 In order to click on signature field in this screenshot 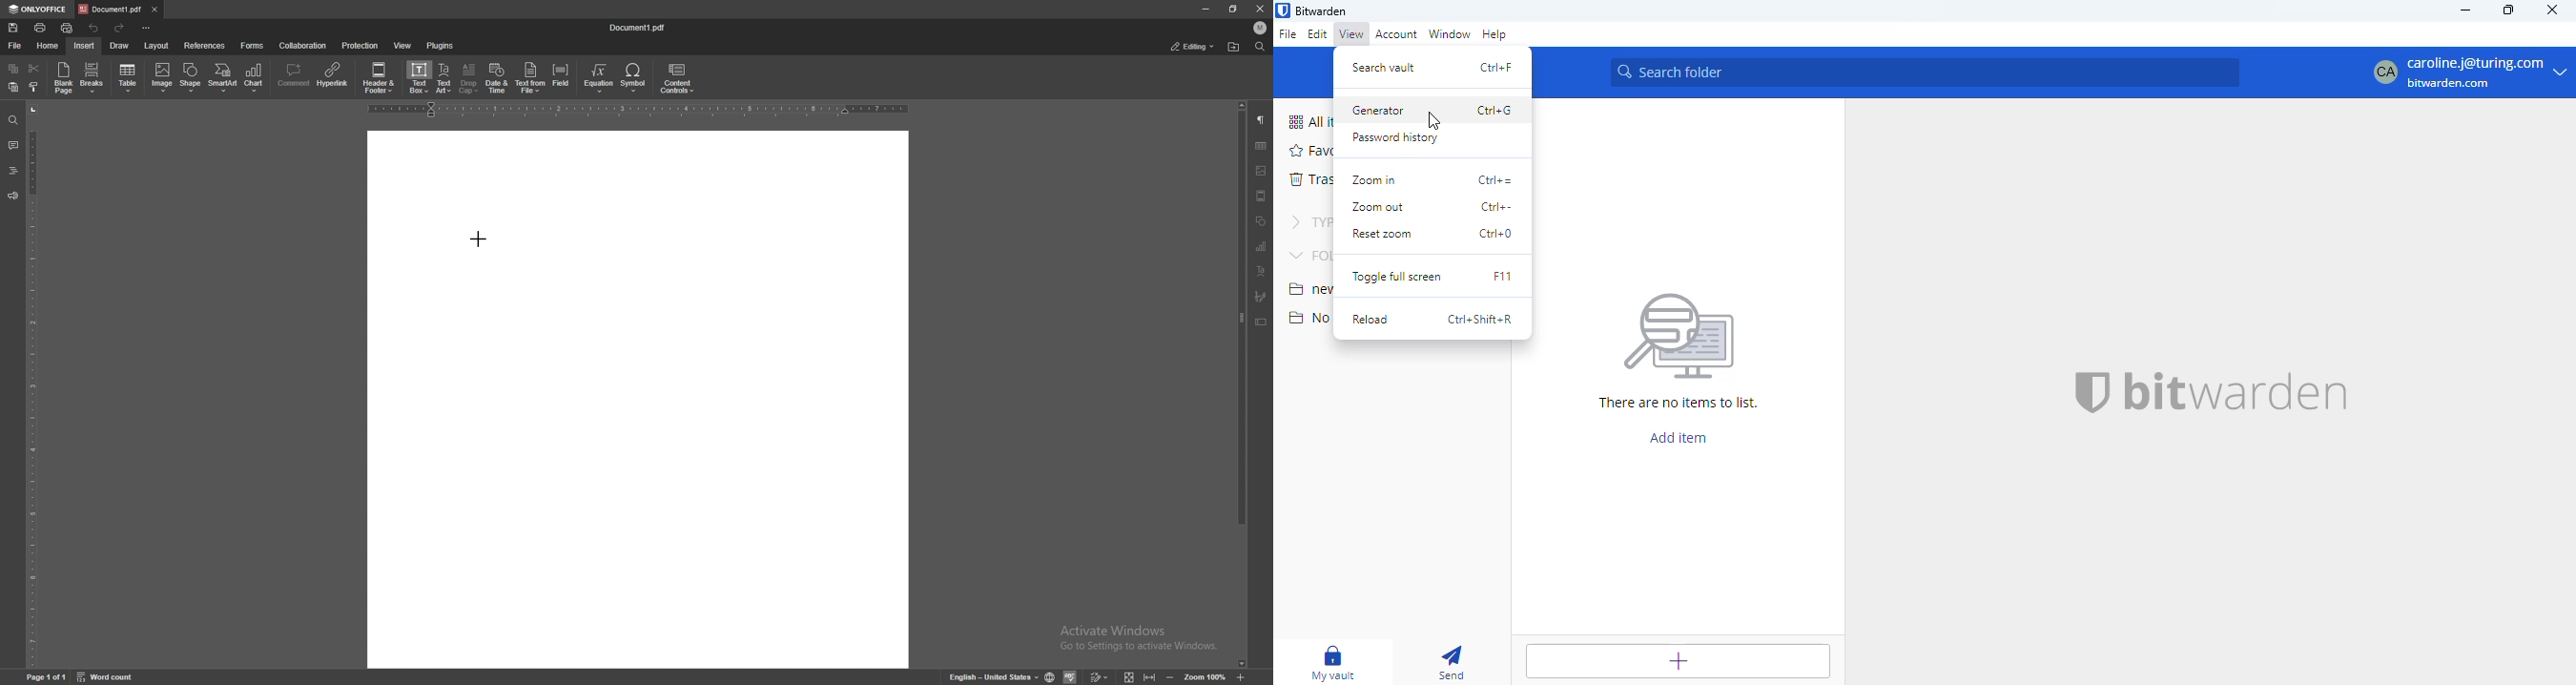, I will do `click(1261, 295)`.